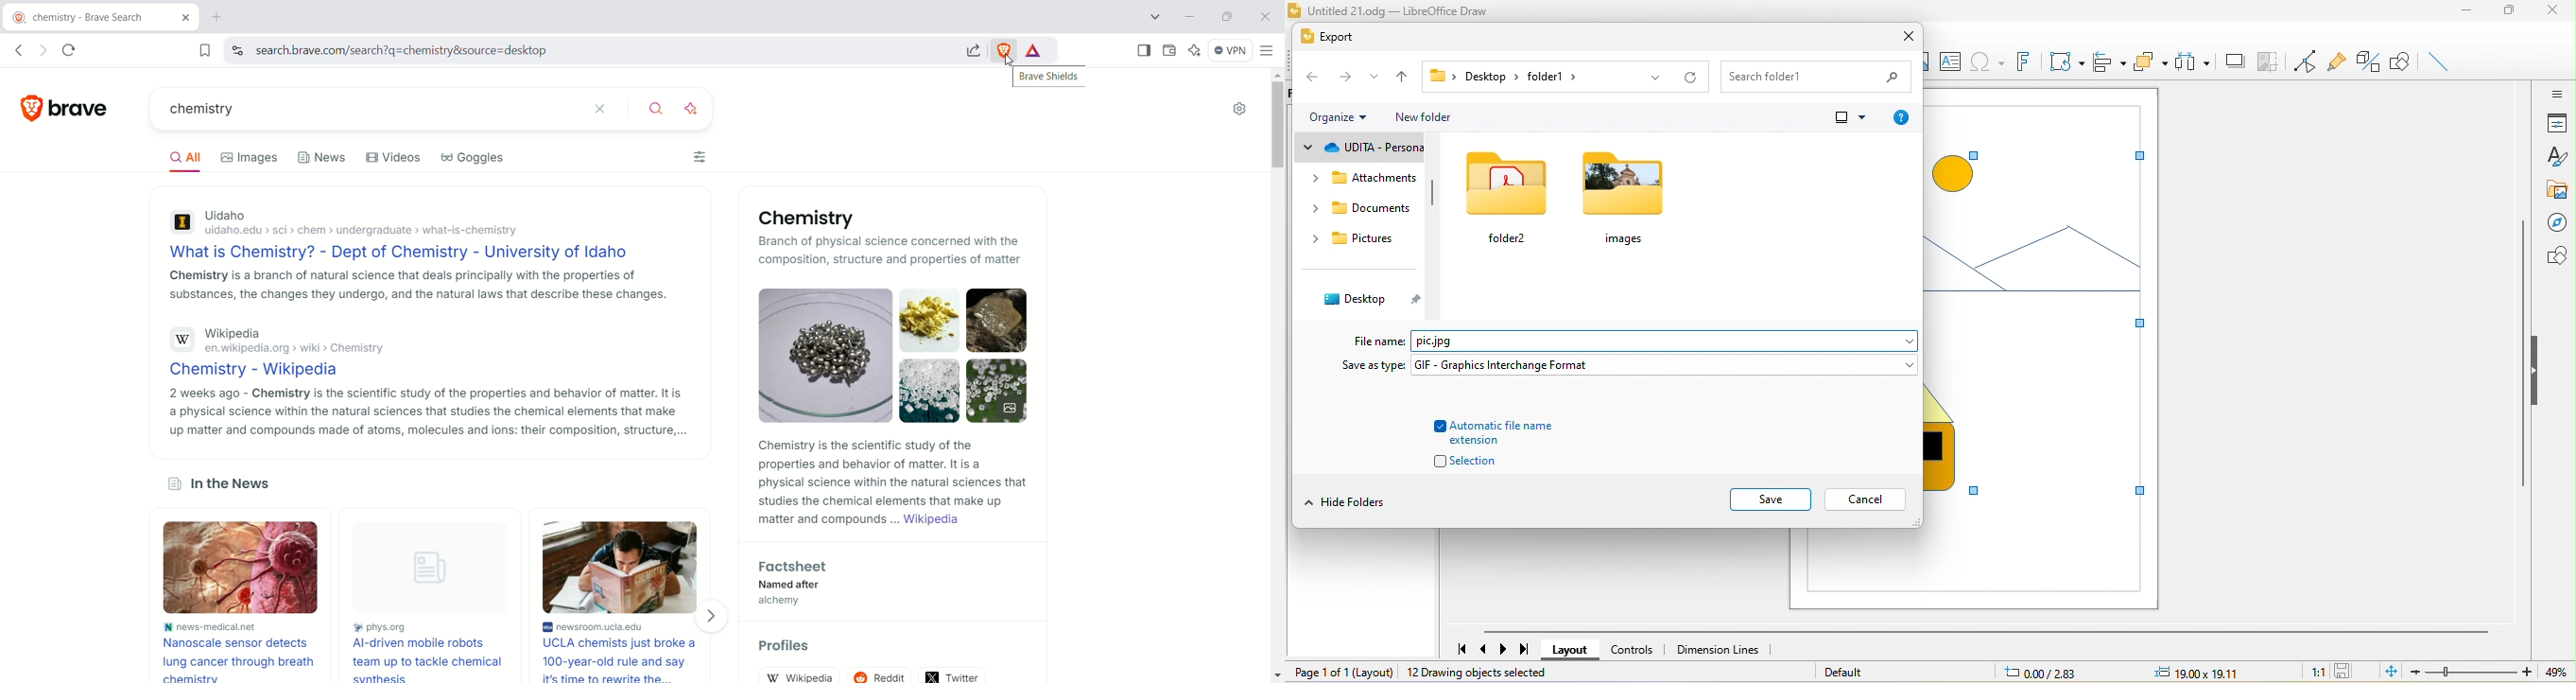 This screenshot has height=700, width=2576. I want to click on line tool, so click(2442, 63).